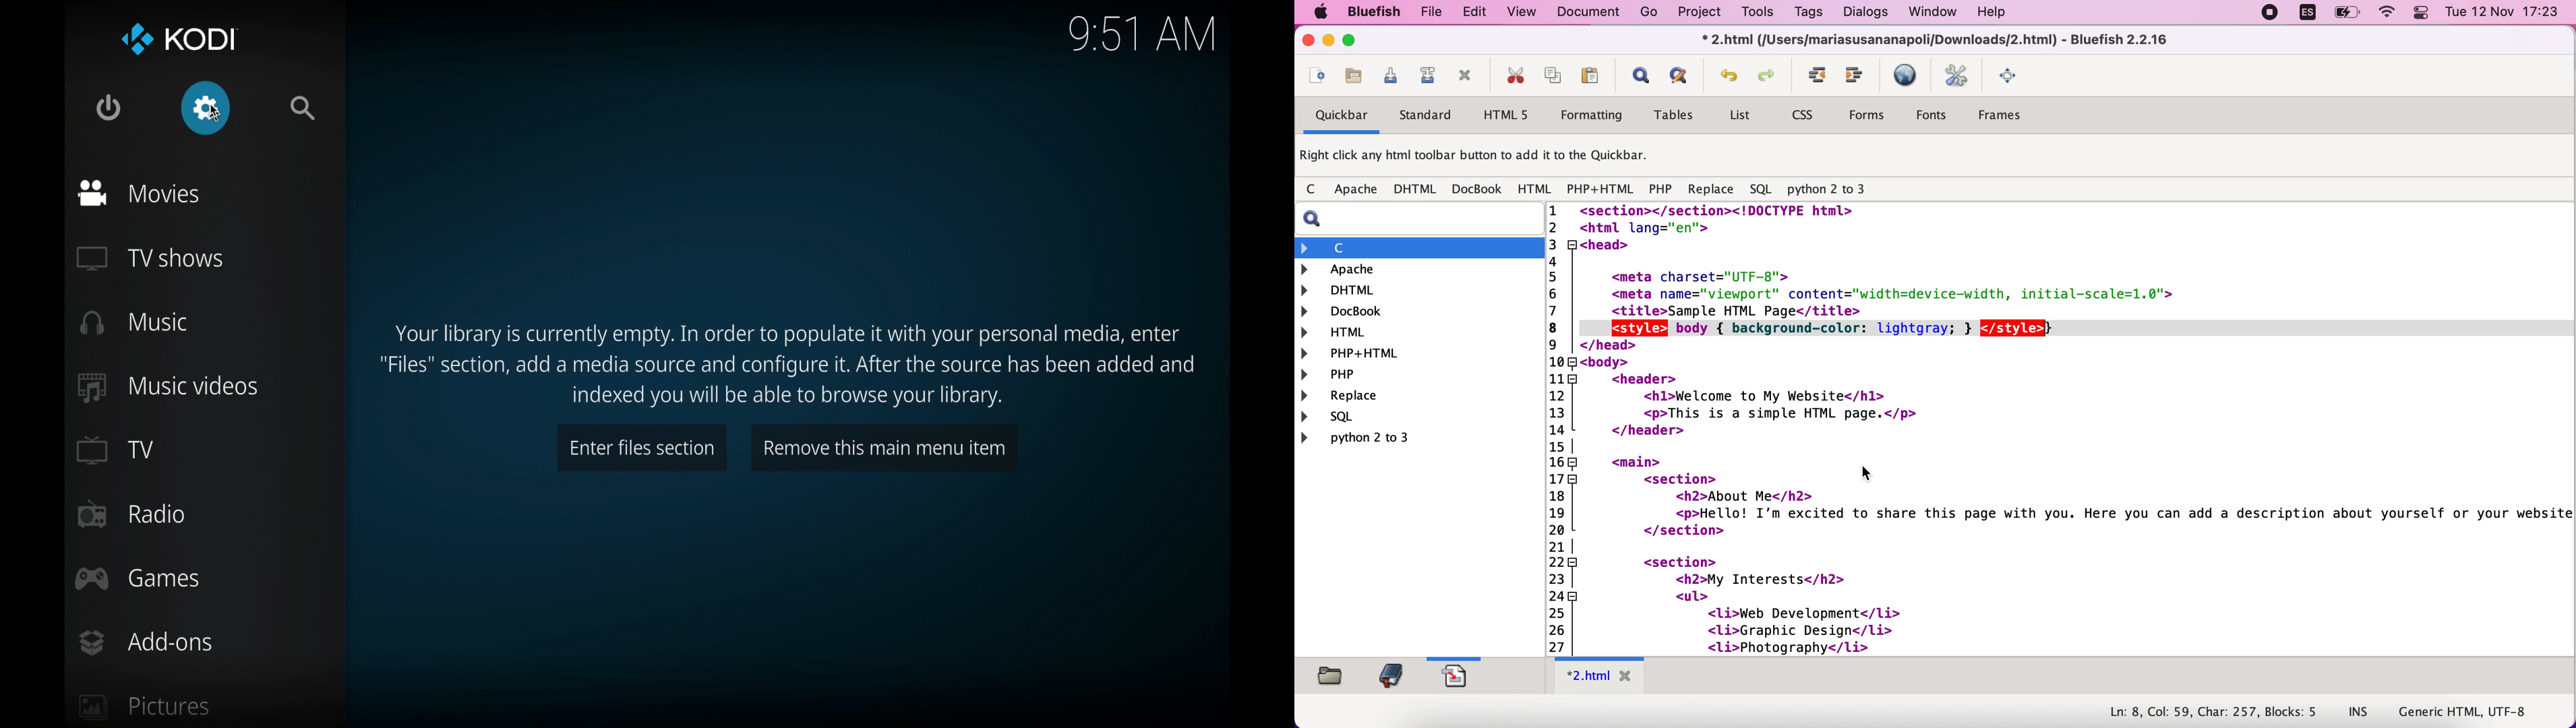  Describe the element at coordinates (2014, 115) in the screenshot. I see `frames` at that location.